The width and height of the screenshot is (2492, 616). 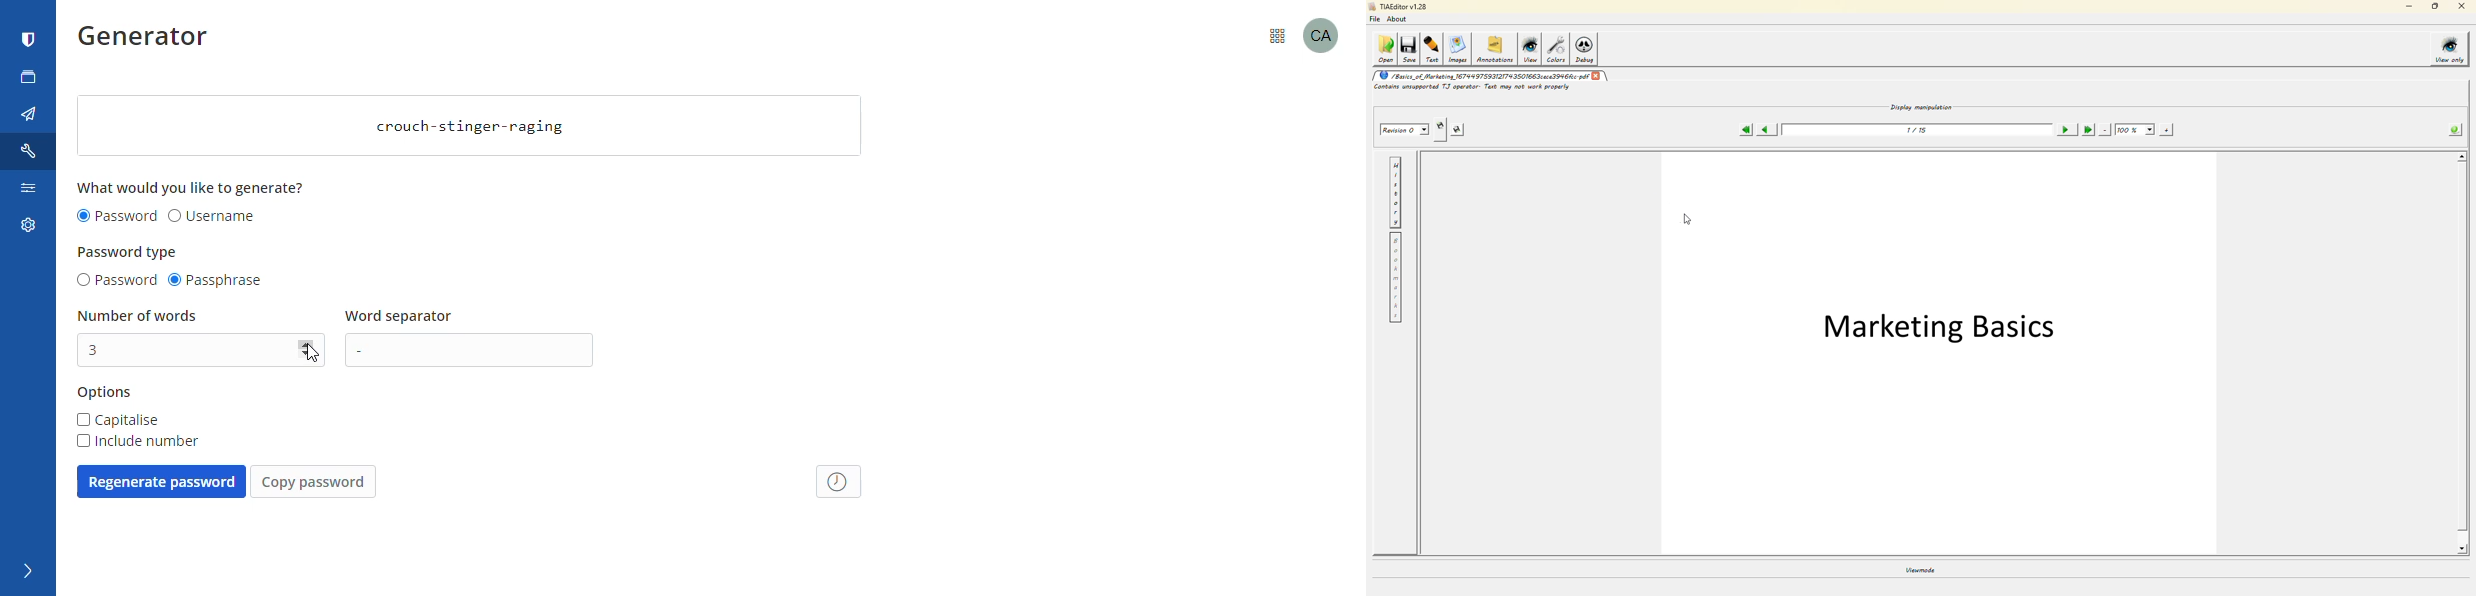 I want to click on password radio button, so click(x=117, y=217).